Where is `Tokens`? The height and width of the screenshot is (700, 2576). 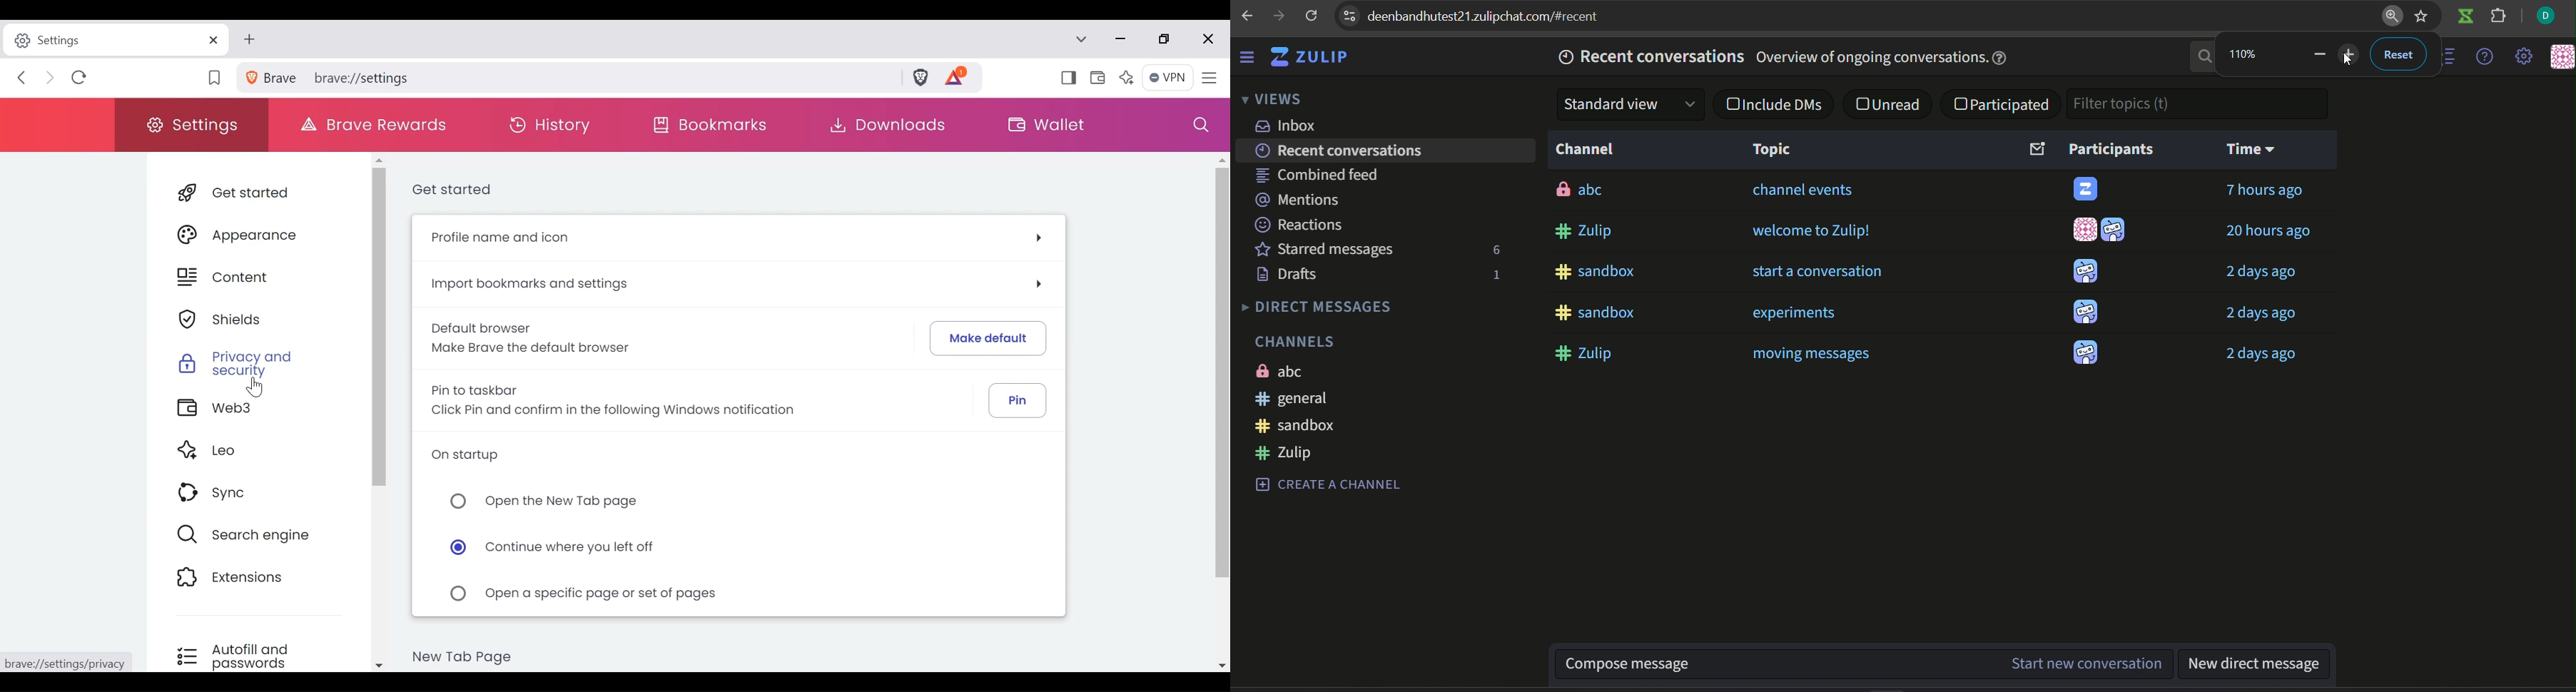
Tokens is located at coordinates (963, 79).